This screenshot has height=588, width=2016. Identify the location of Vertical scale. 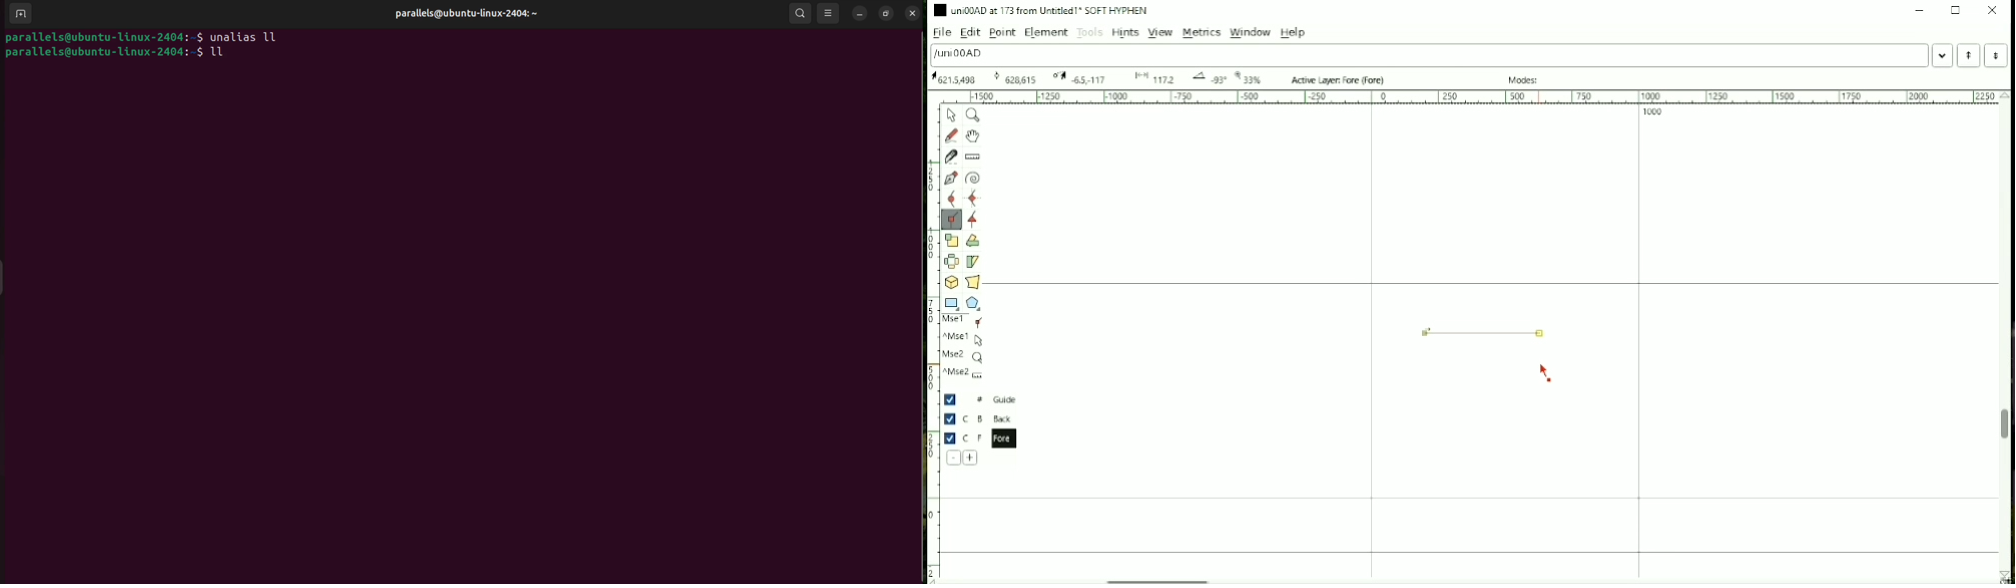
(933, 336).